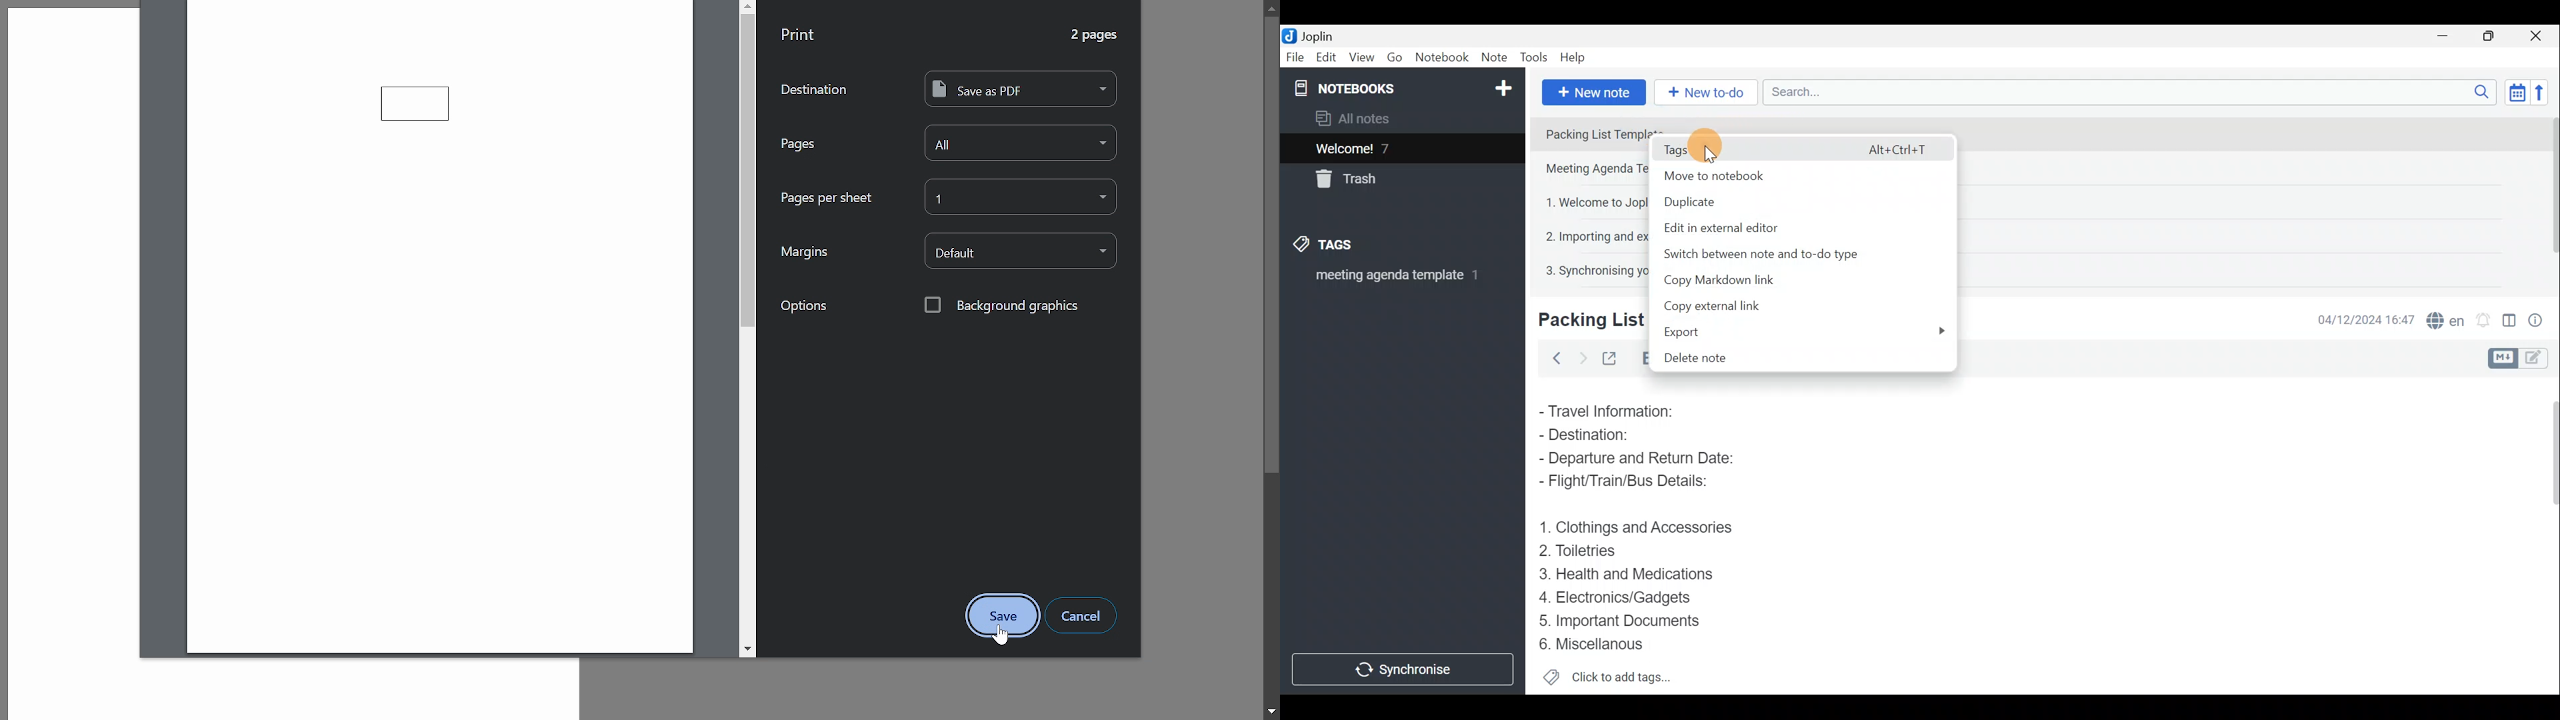 The height and width of the screenshot is (728, 2576). What do you see at coordinates (1612, 435) in the screenshot?
I see `Destination:` at bounding box center [1612, 435].